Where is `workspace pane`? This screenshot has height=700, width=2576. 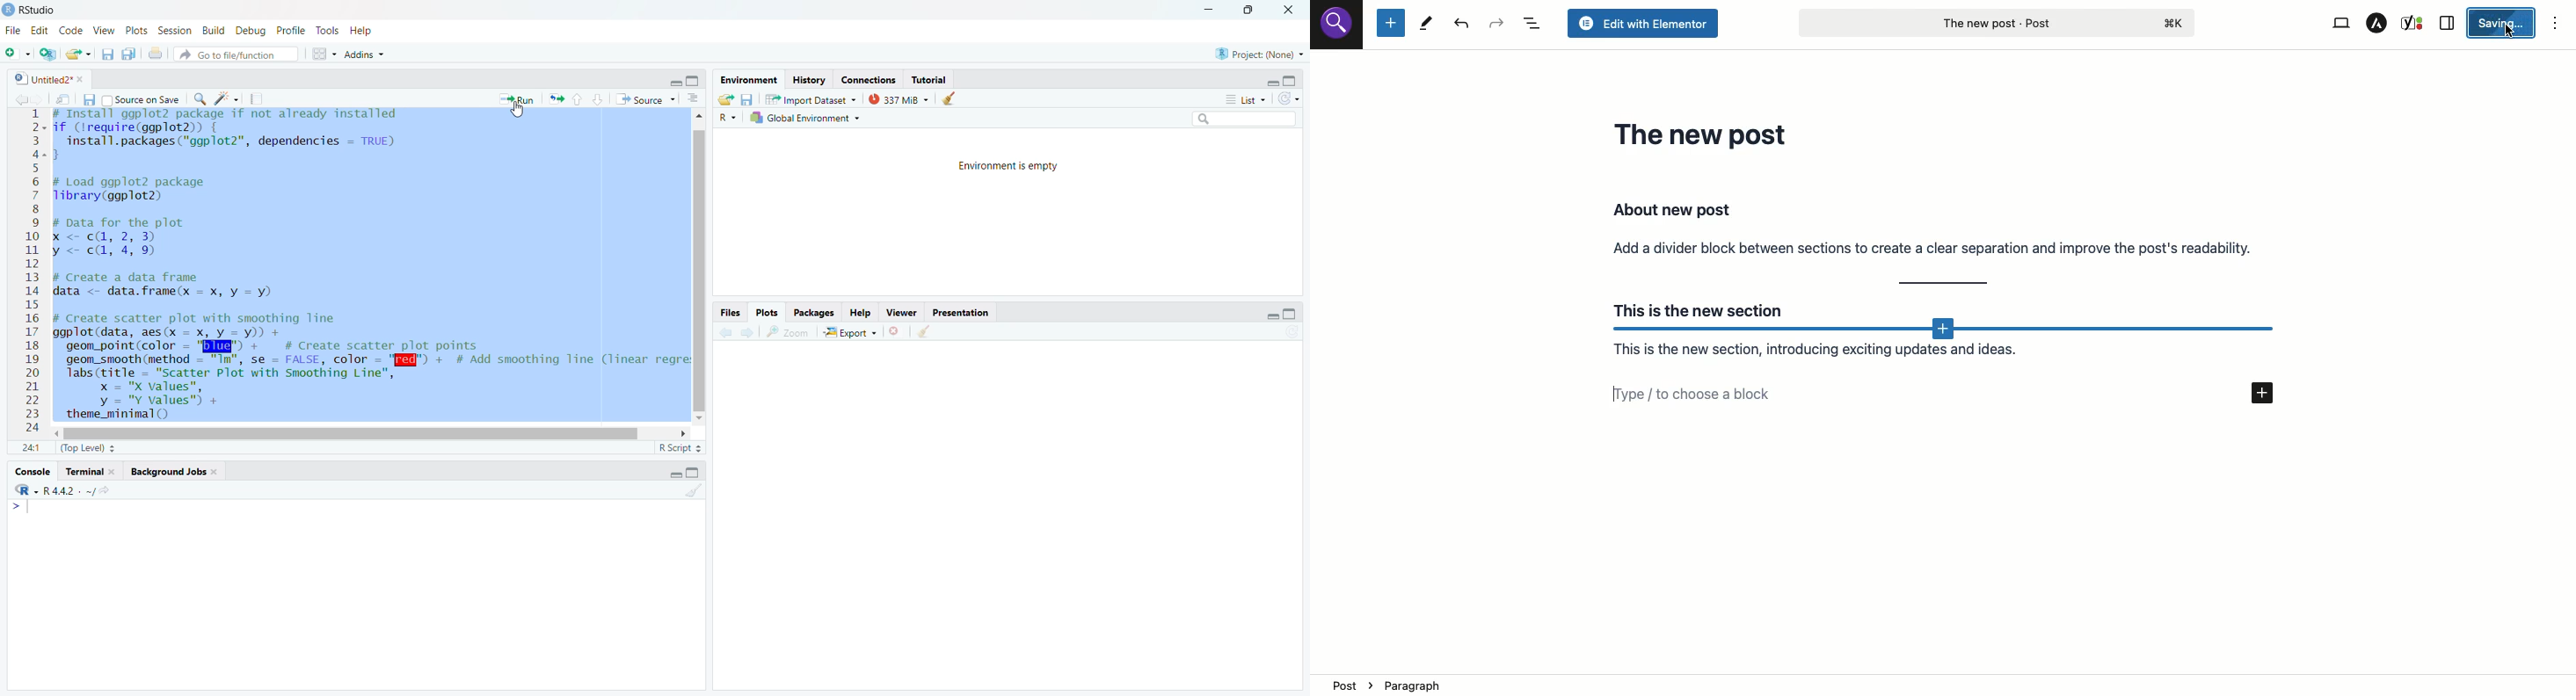
workspace pane is located at coordinates (326, 53).